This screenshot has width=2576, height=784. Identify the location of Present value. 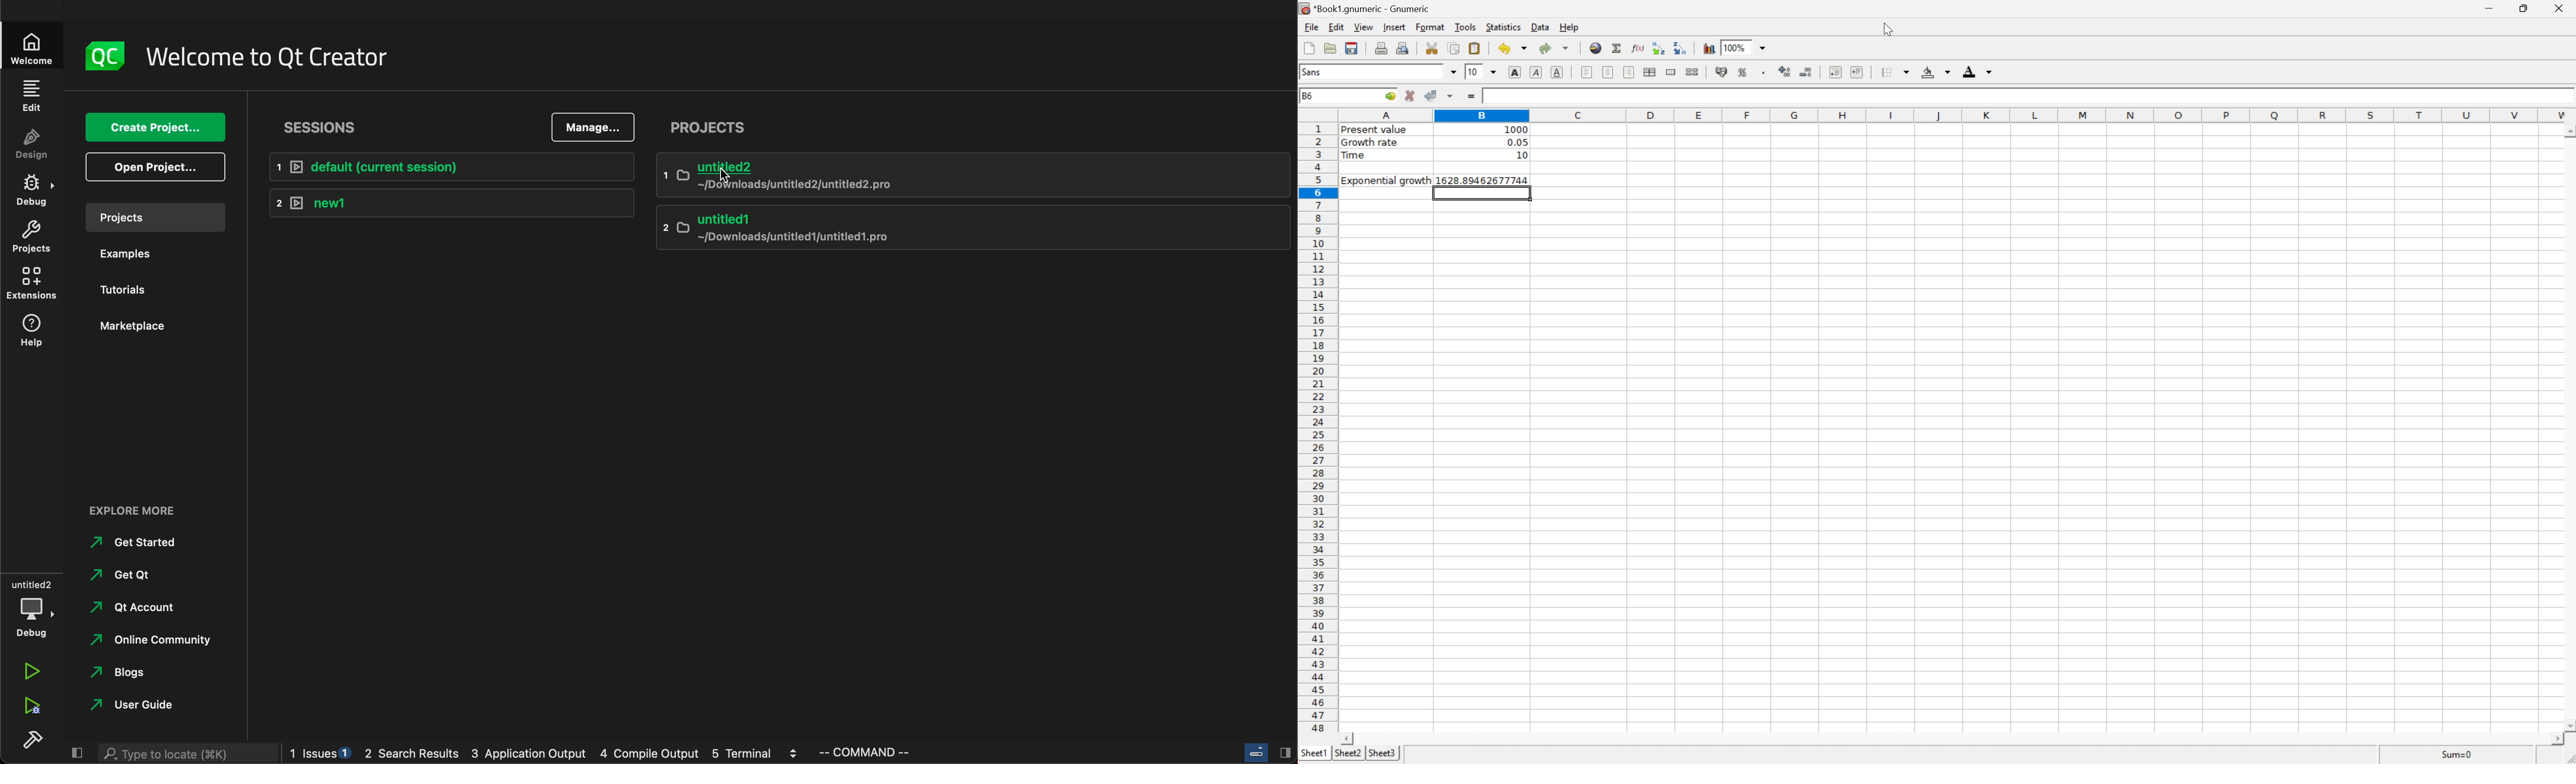
(1376, 131).